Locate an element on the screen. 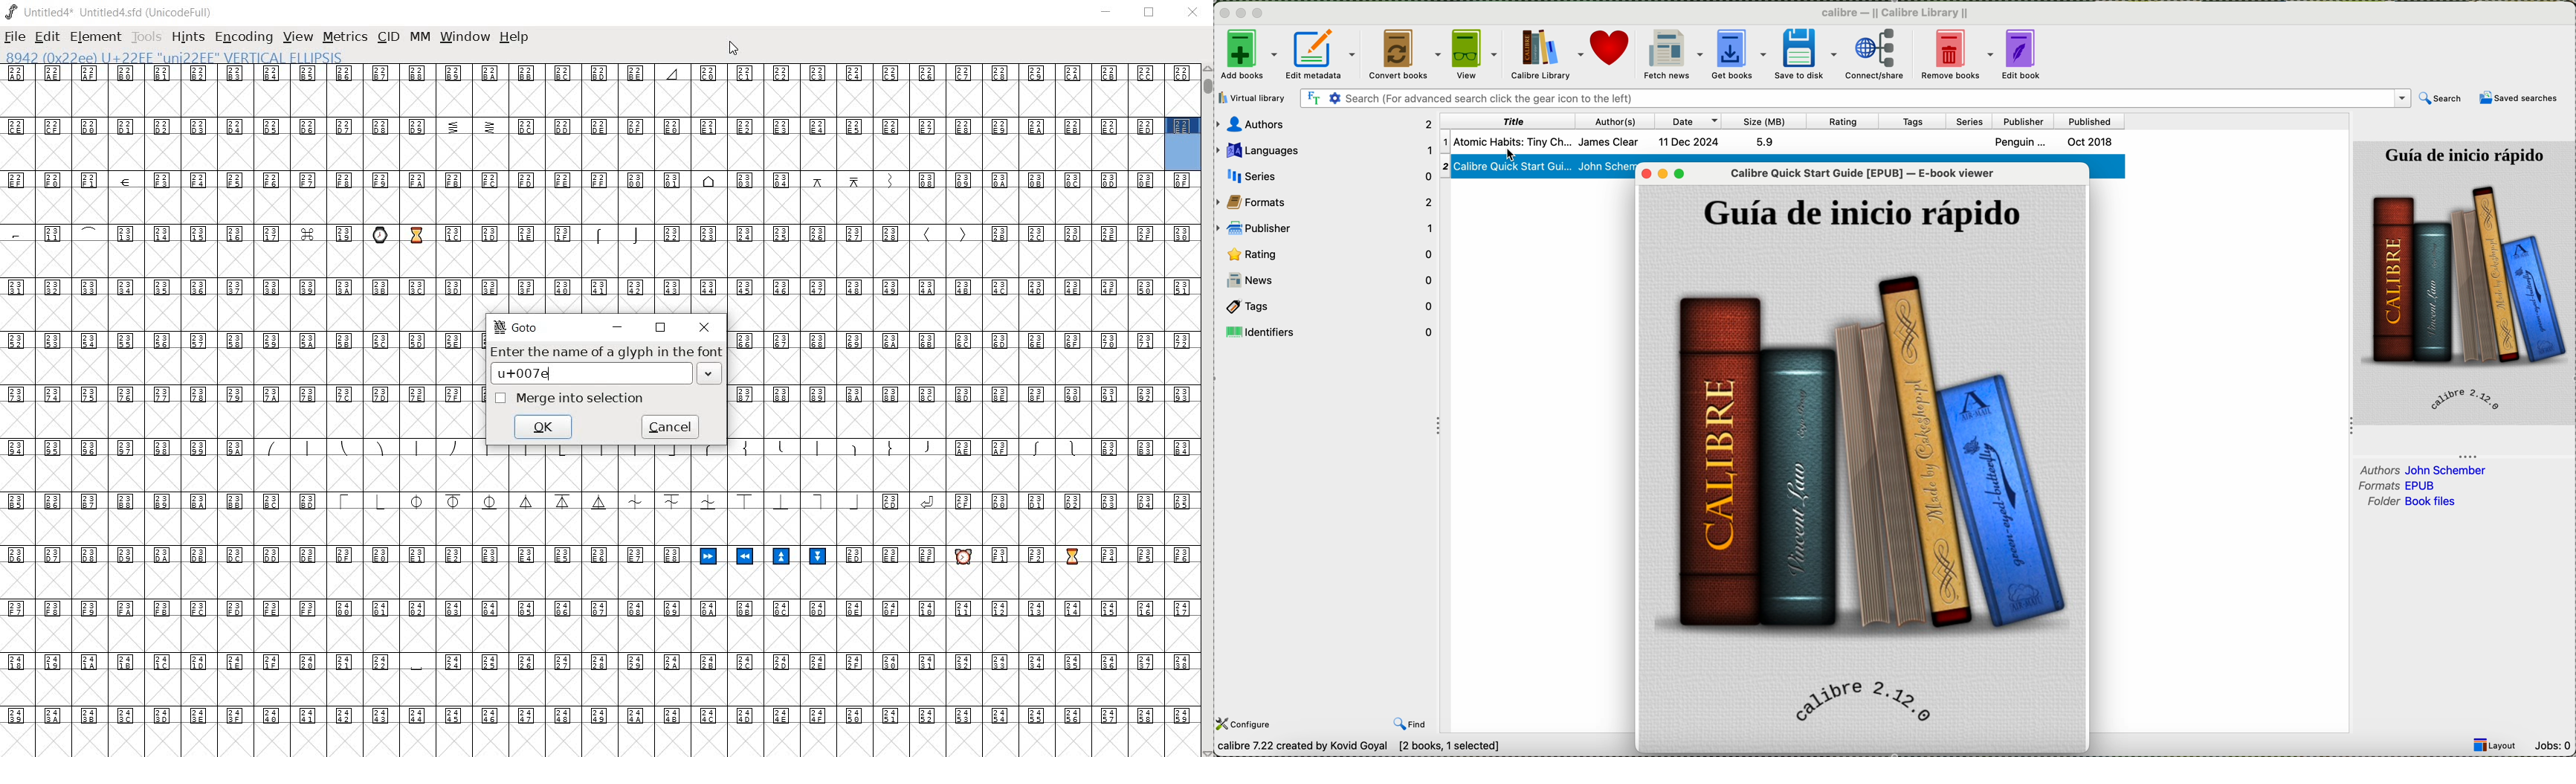 The width and height of the screenshot is (2576, 784). ELEMENT is located at coordinates (95, 36).